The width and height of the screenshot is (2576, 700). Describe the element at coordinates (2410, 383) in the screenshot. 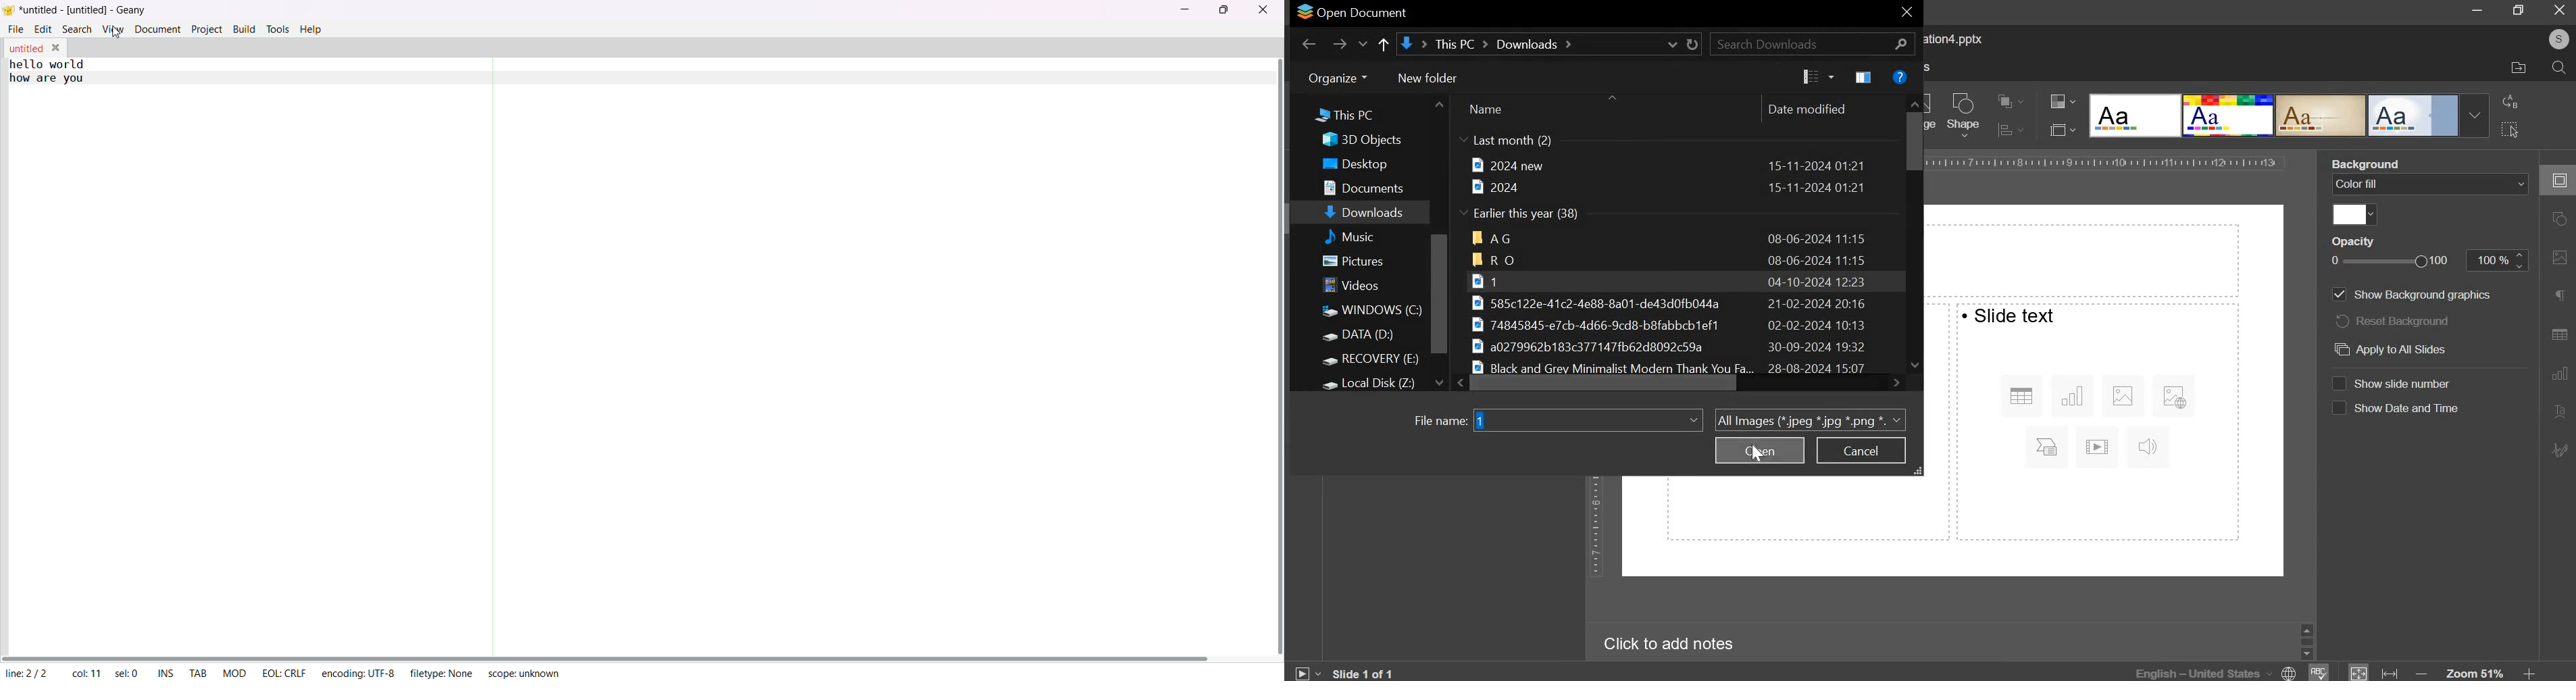

I see `show slide number` at that location.